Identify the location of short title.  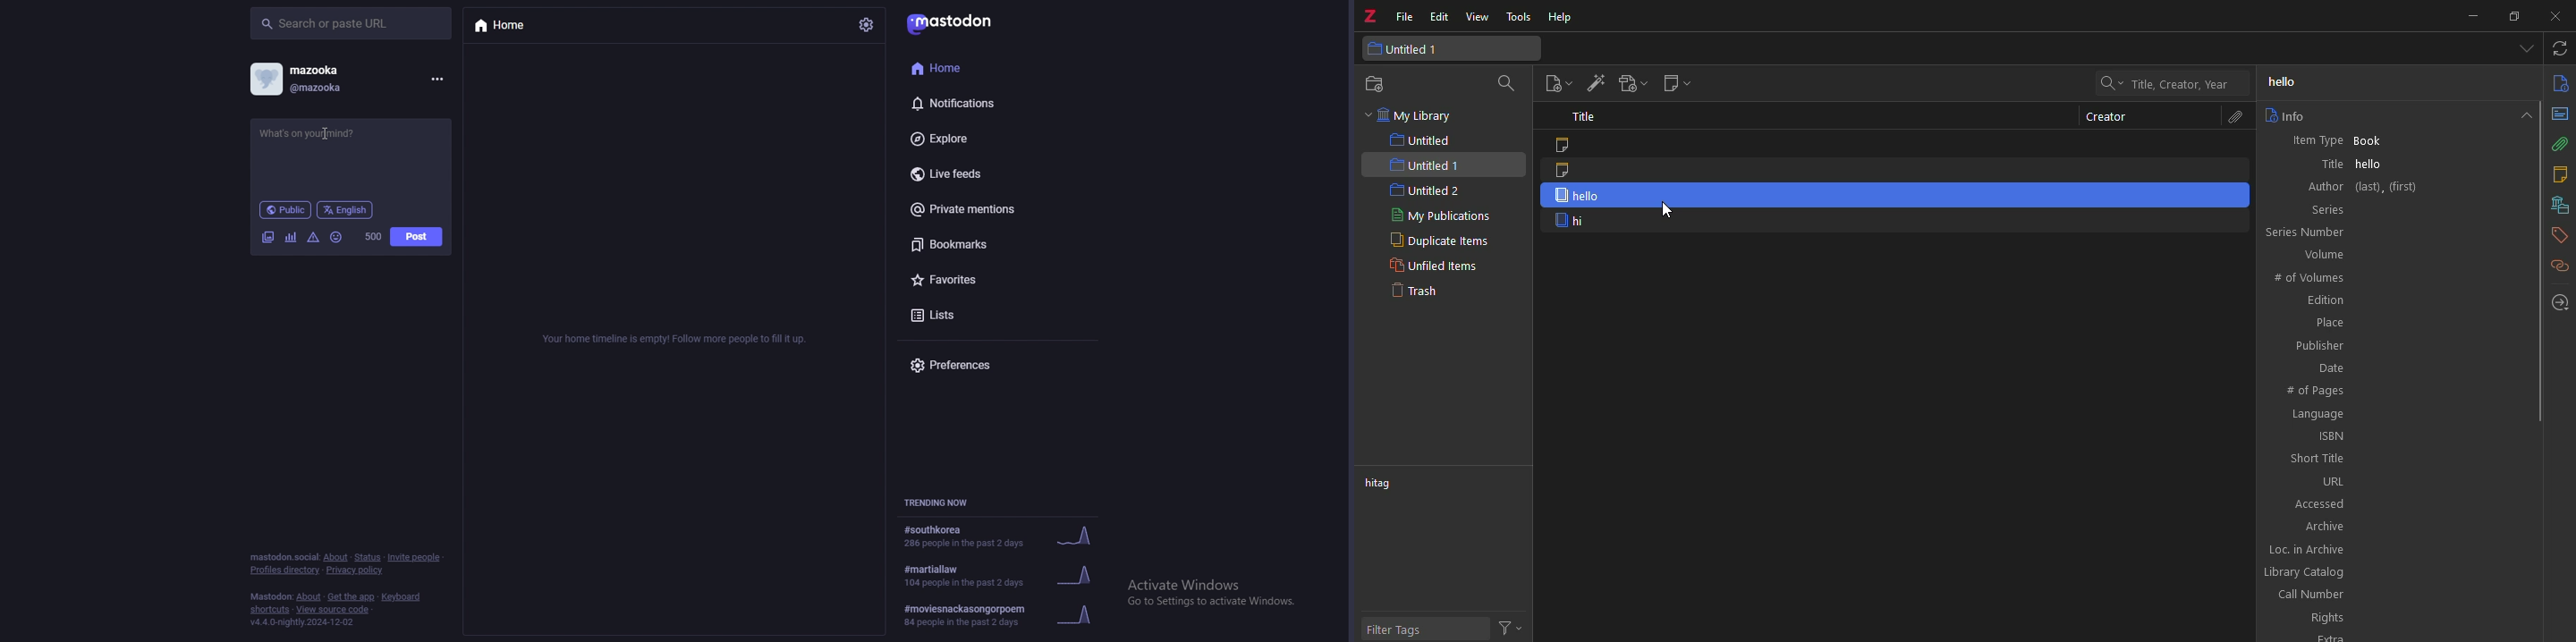
(2320, 460).